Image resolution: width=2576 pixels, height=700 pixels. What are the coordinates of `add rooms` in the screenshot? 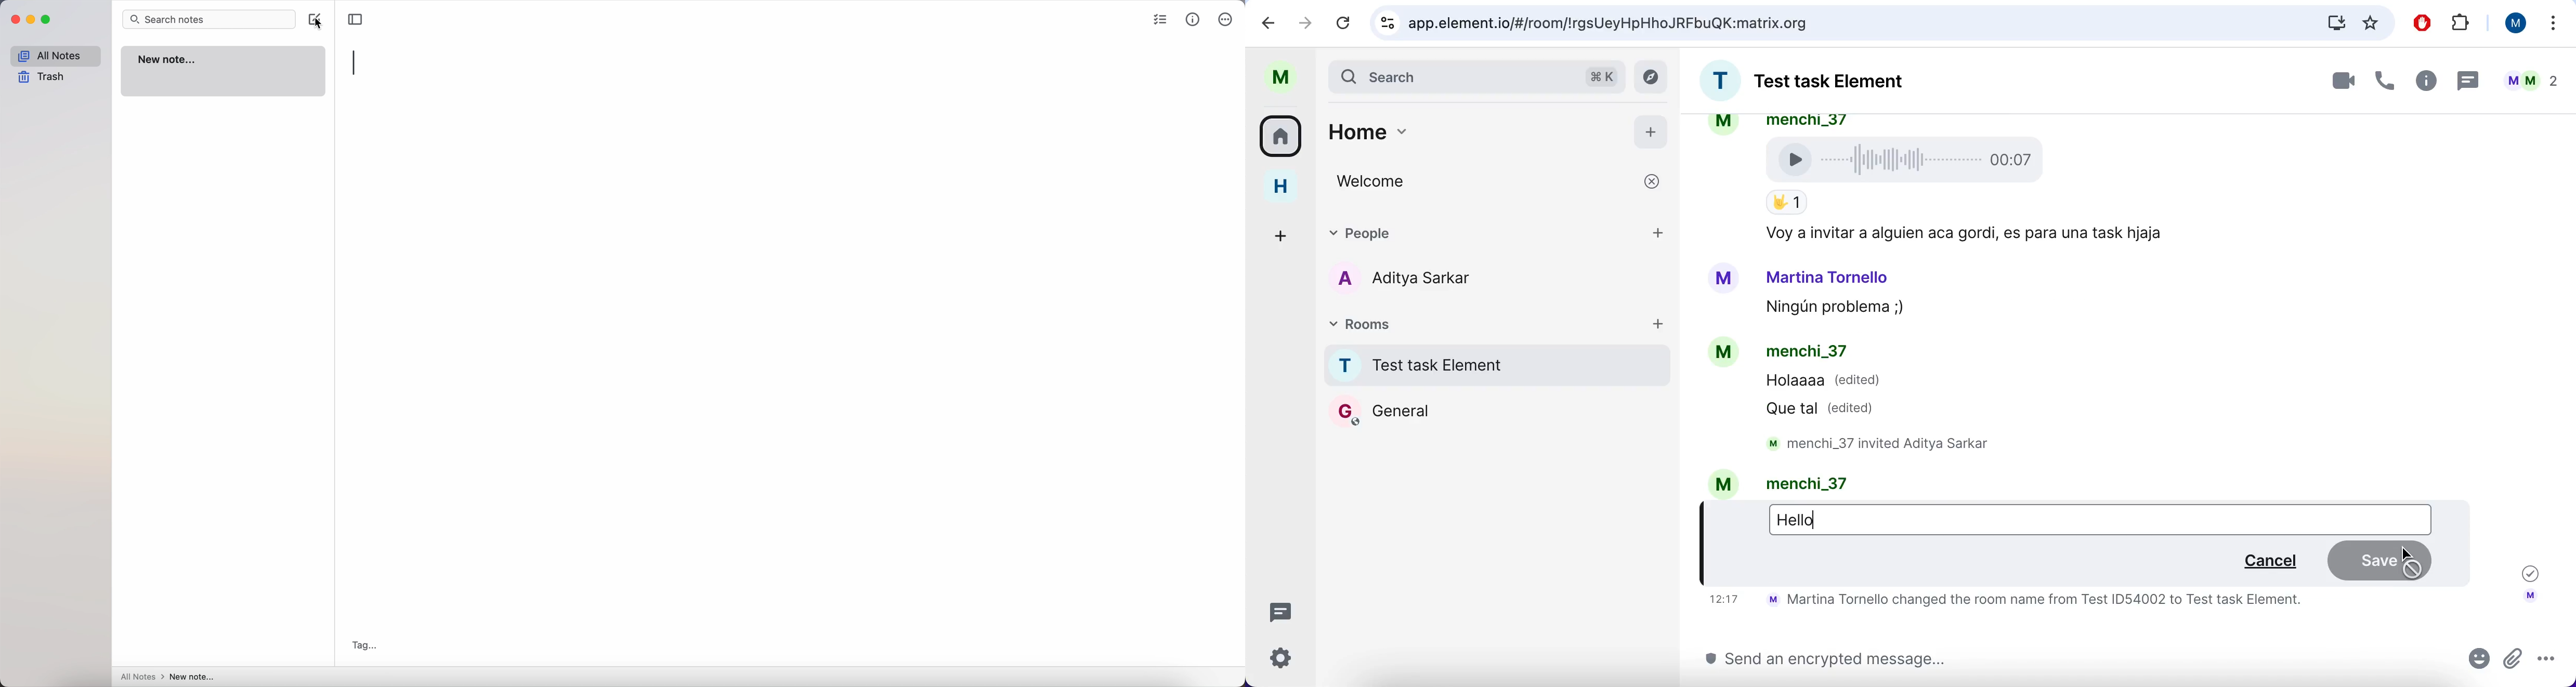 It's located at (1661, 325).